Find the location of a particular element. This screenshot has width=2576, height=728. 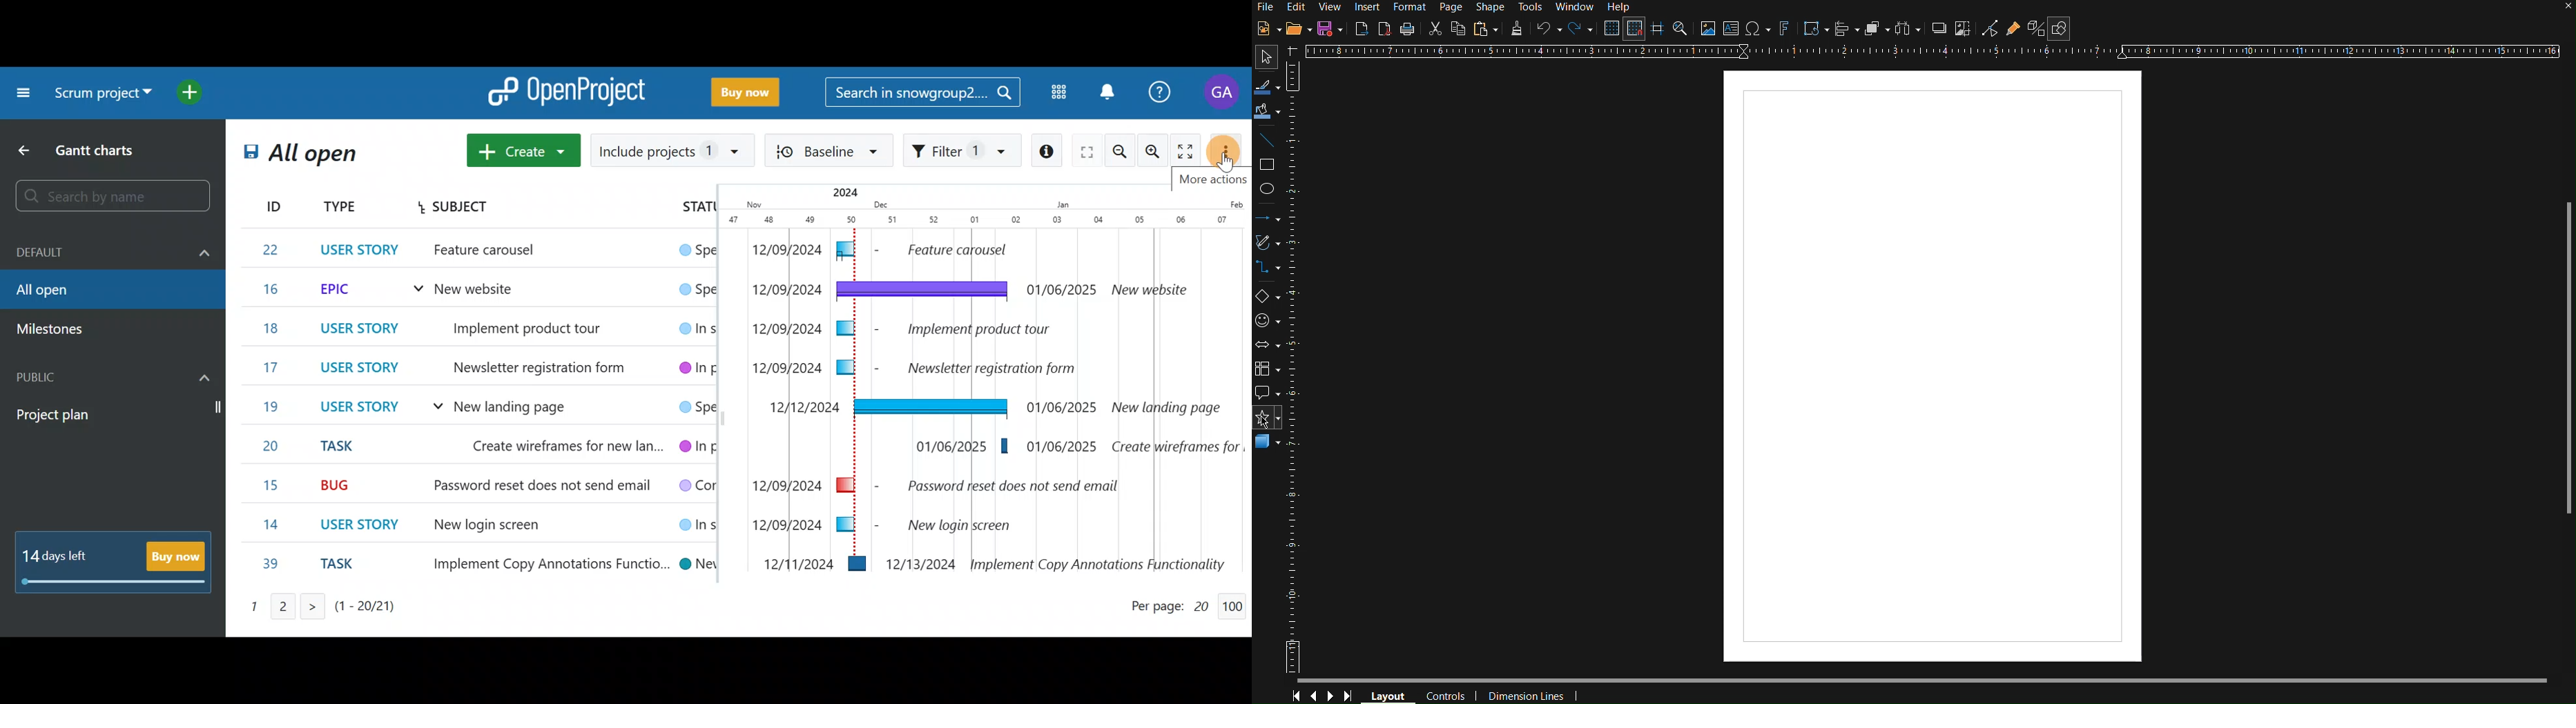

Basic Shapes is located at coordinates (1268, 298).